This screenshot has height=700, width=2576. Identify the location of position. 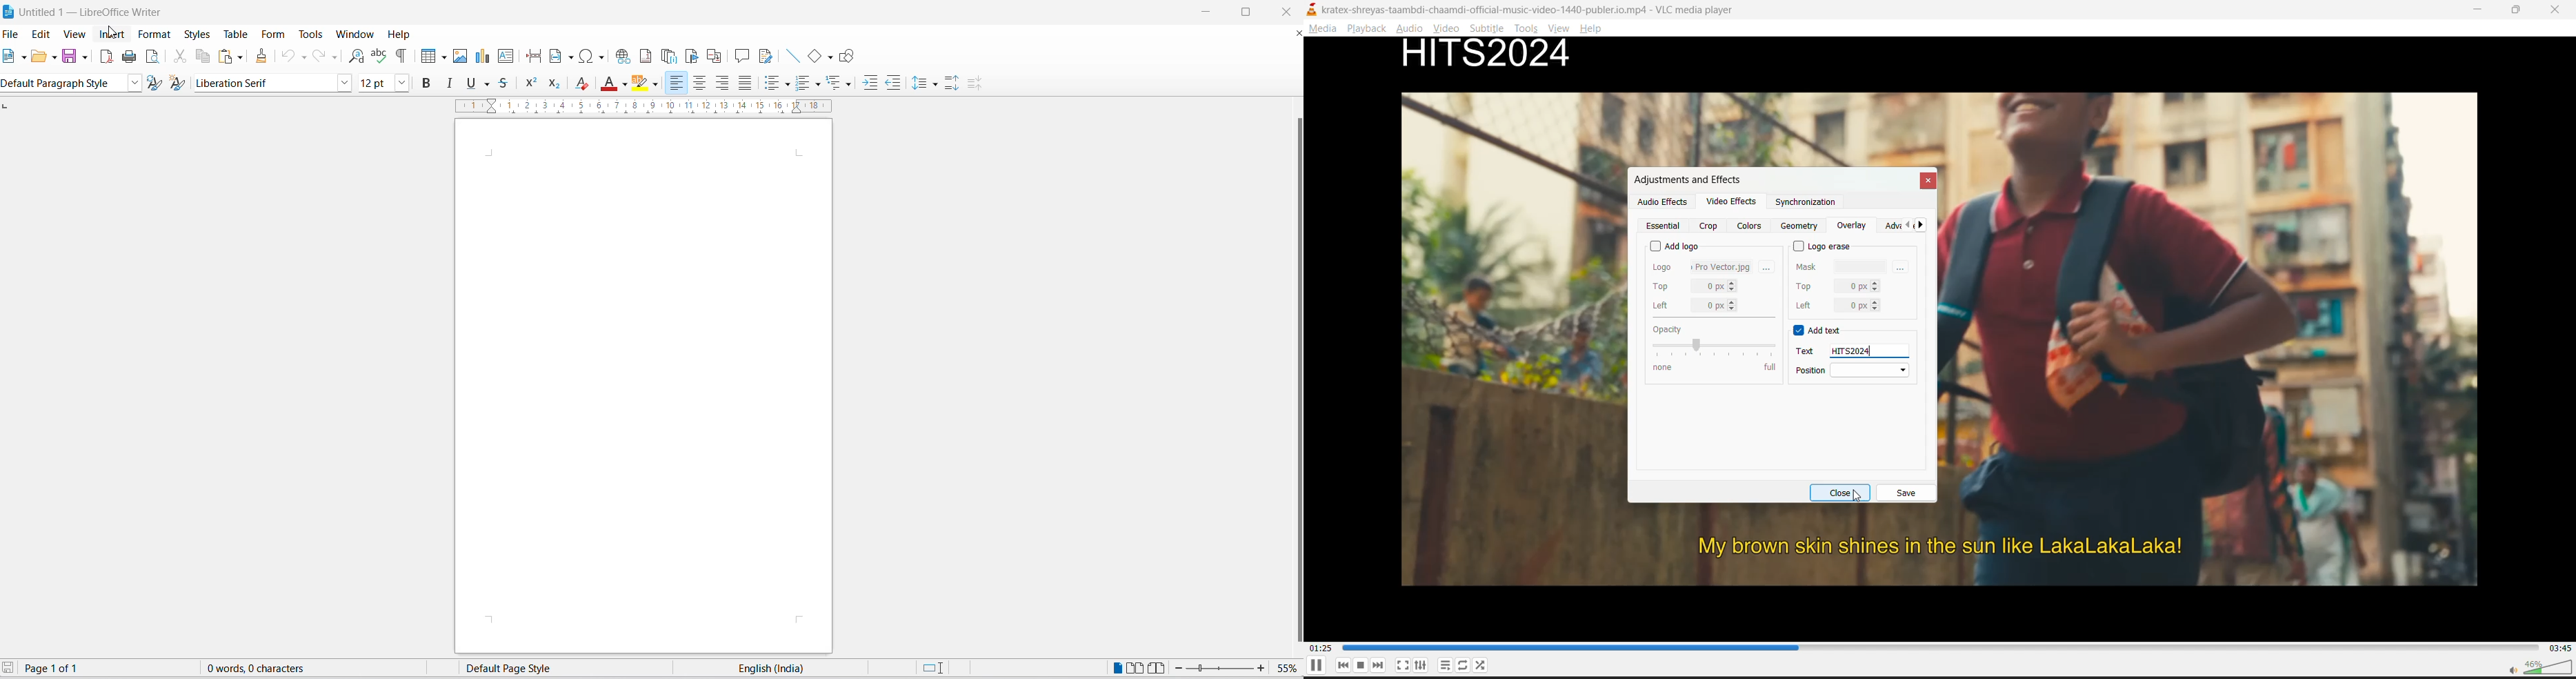
(1855, 369).